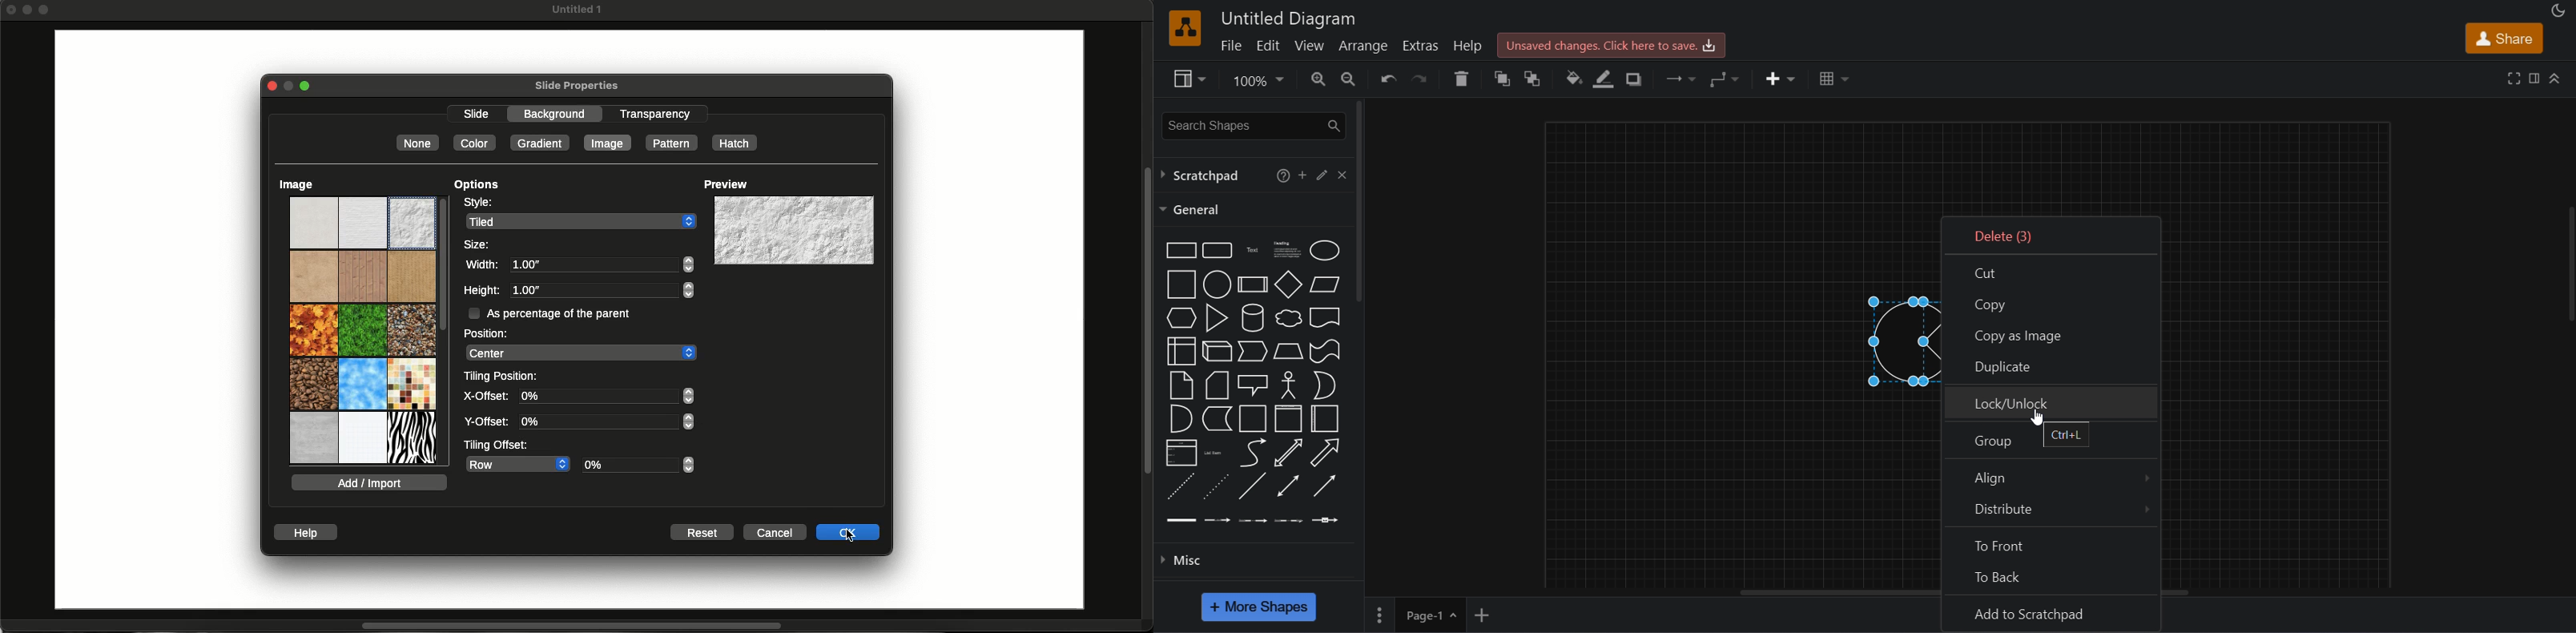  Describe the element at coordinates (1179, 351) in the screenshot. I see `internal storage` at that location.